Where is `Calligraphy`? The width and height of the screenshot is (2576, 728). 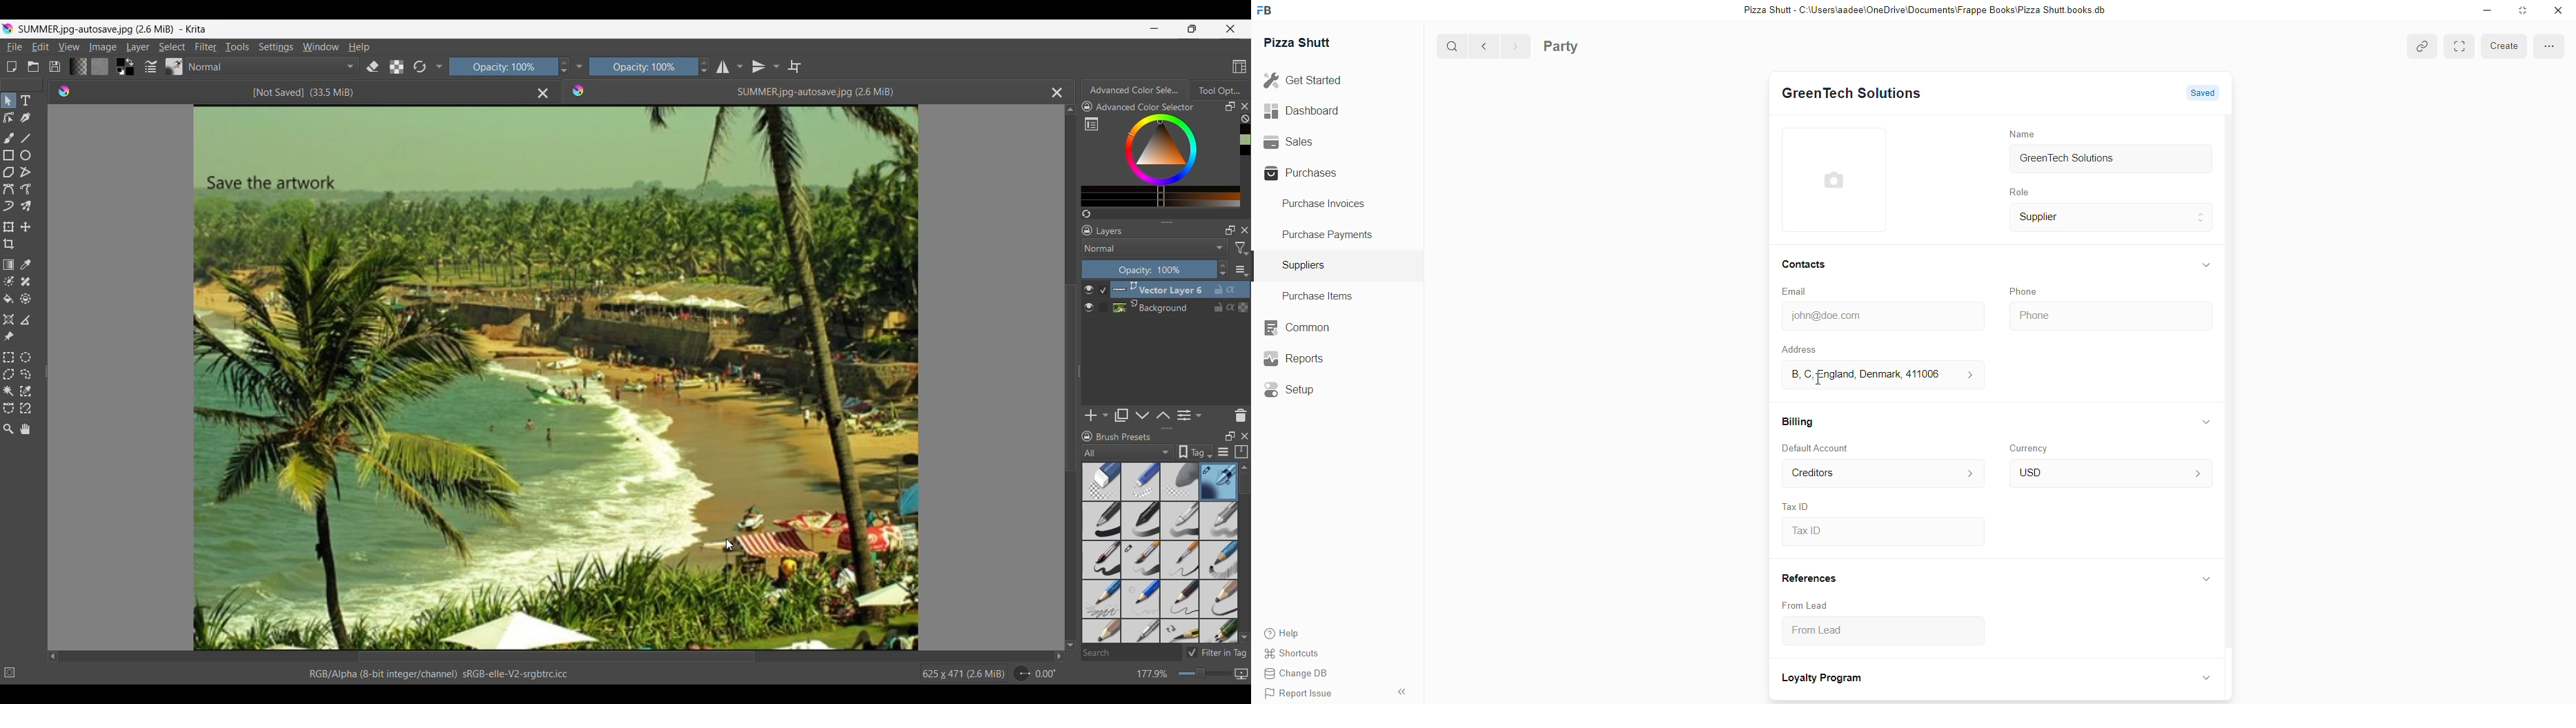 Calligraphy is located at coordinates (25, 119).